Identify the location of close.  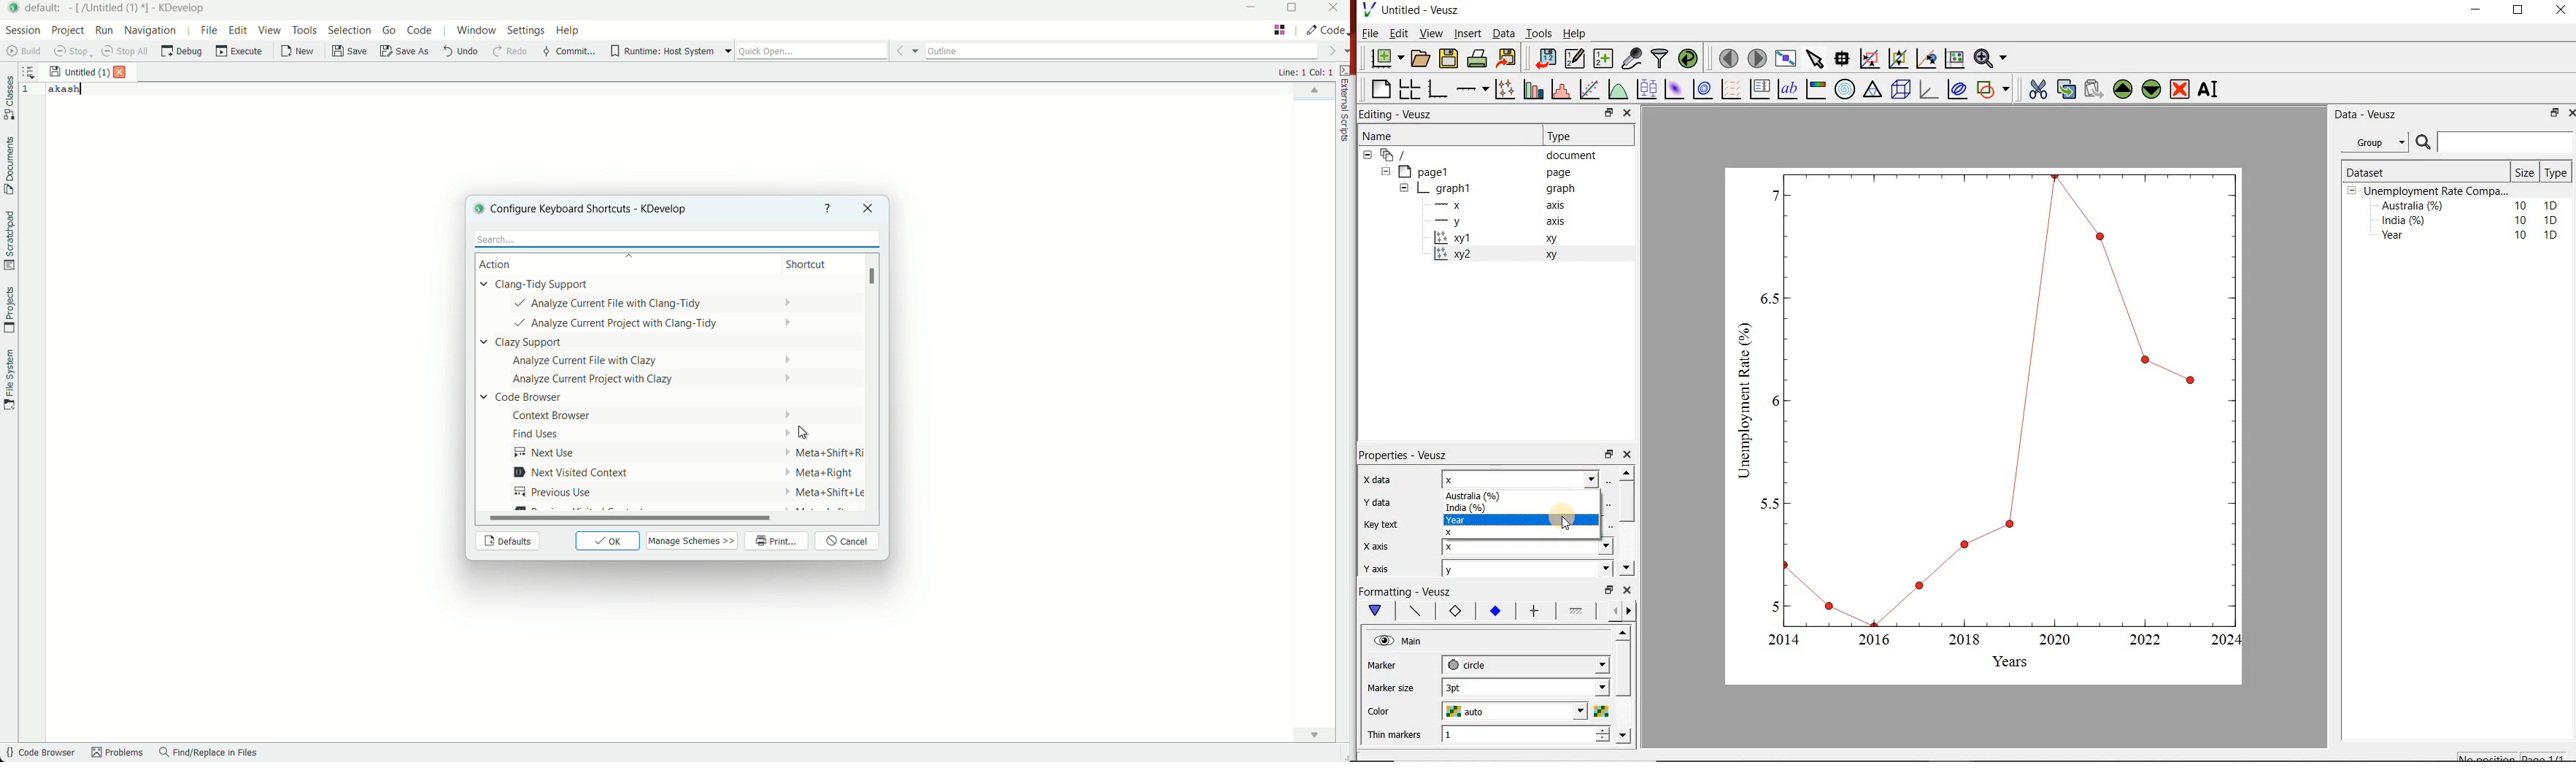
(1628, 112).